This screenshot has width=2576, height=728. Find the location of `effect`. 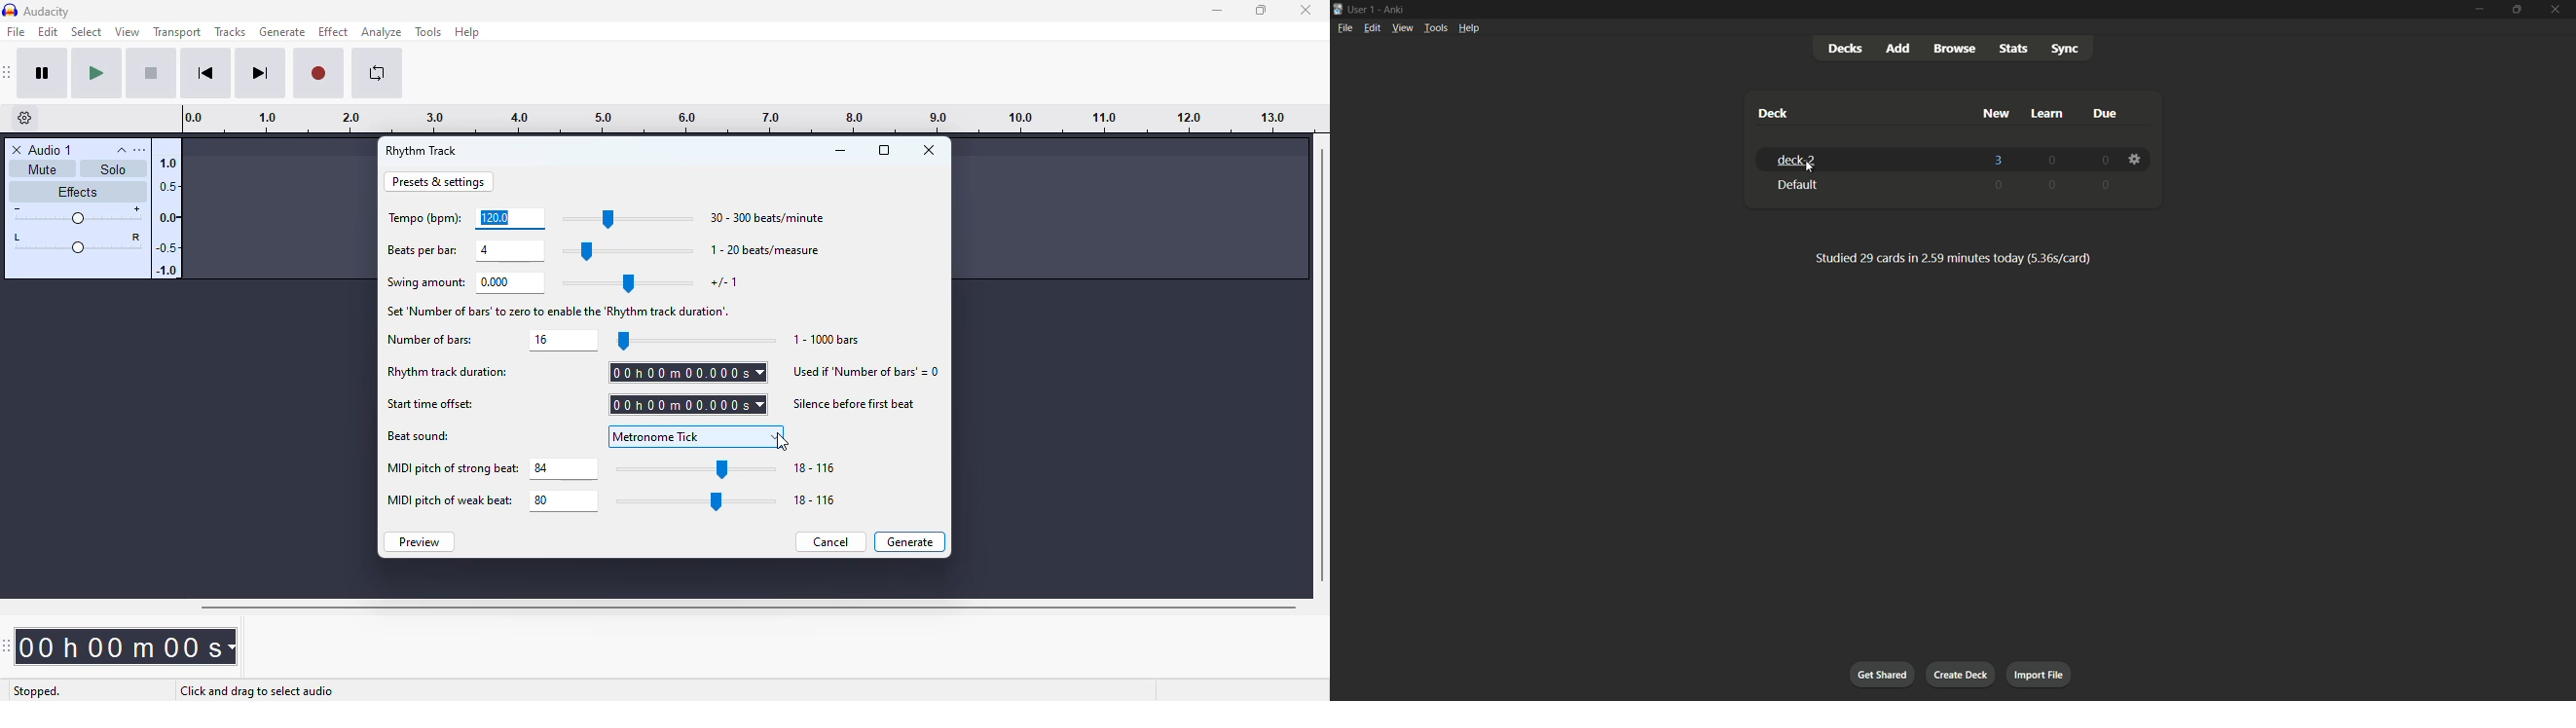

effect is located at coordinates (334, 31).